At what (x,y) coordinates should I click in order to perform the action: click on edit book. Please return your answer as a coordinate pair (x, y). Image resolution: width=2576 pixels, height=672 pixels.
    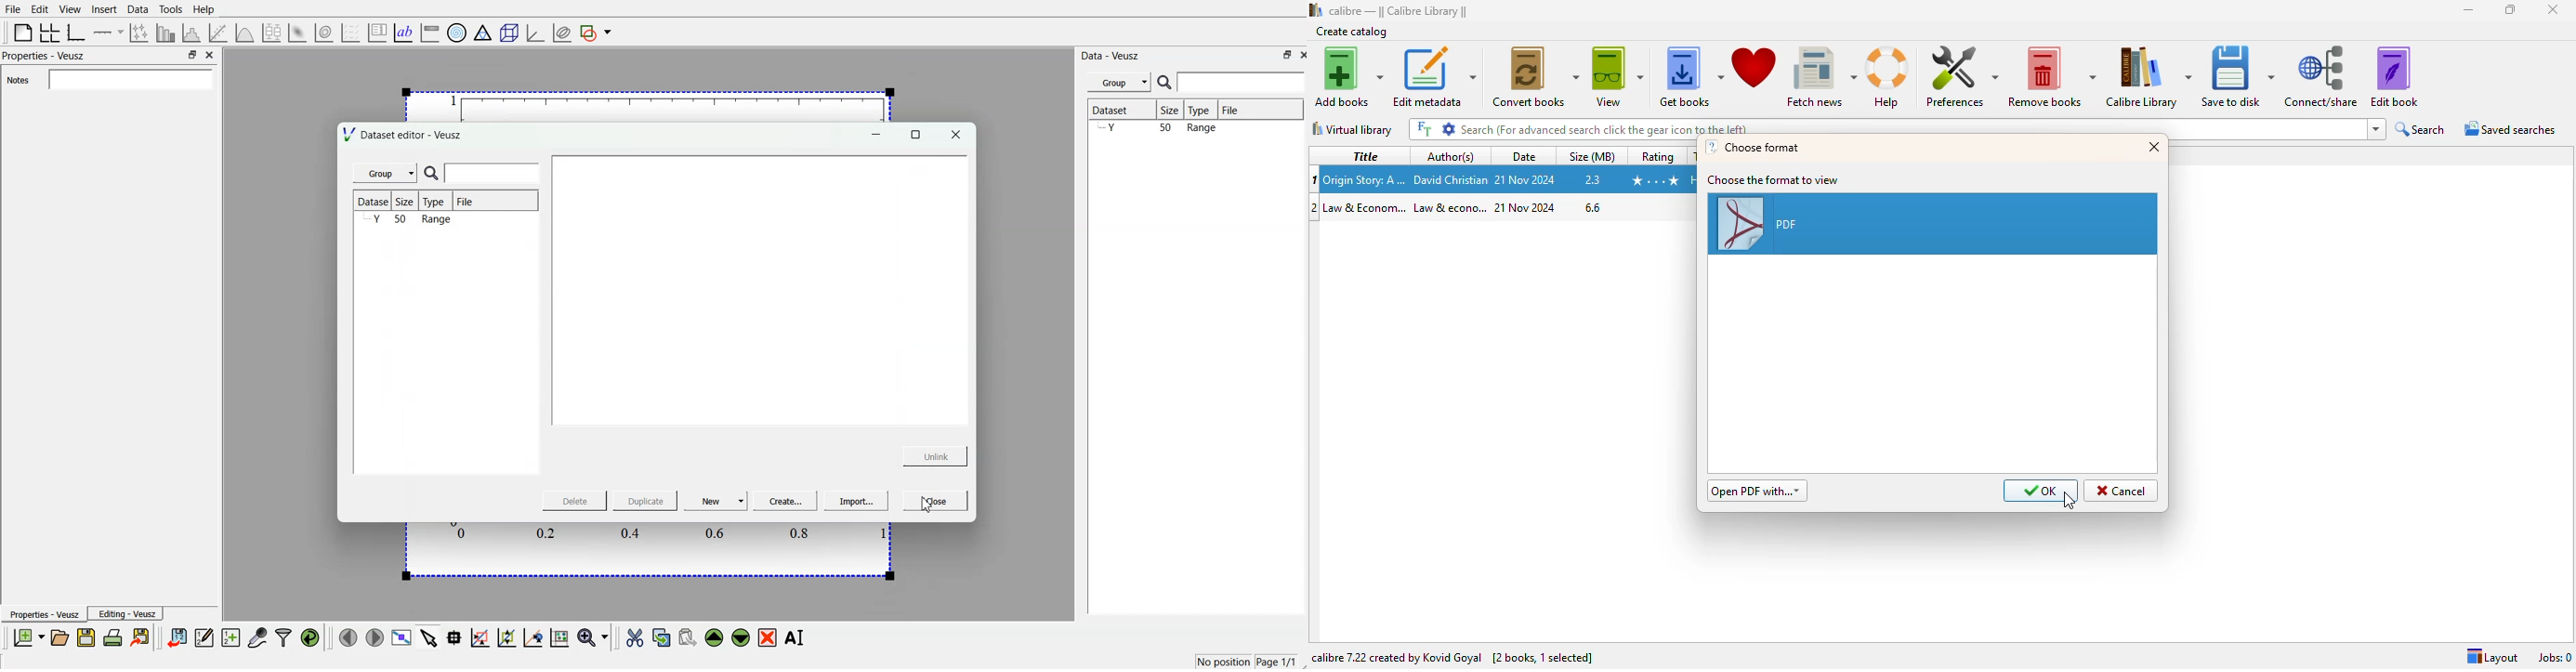
    Looking at the image, I should click on (2394, 77).